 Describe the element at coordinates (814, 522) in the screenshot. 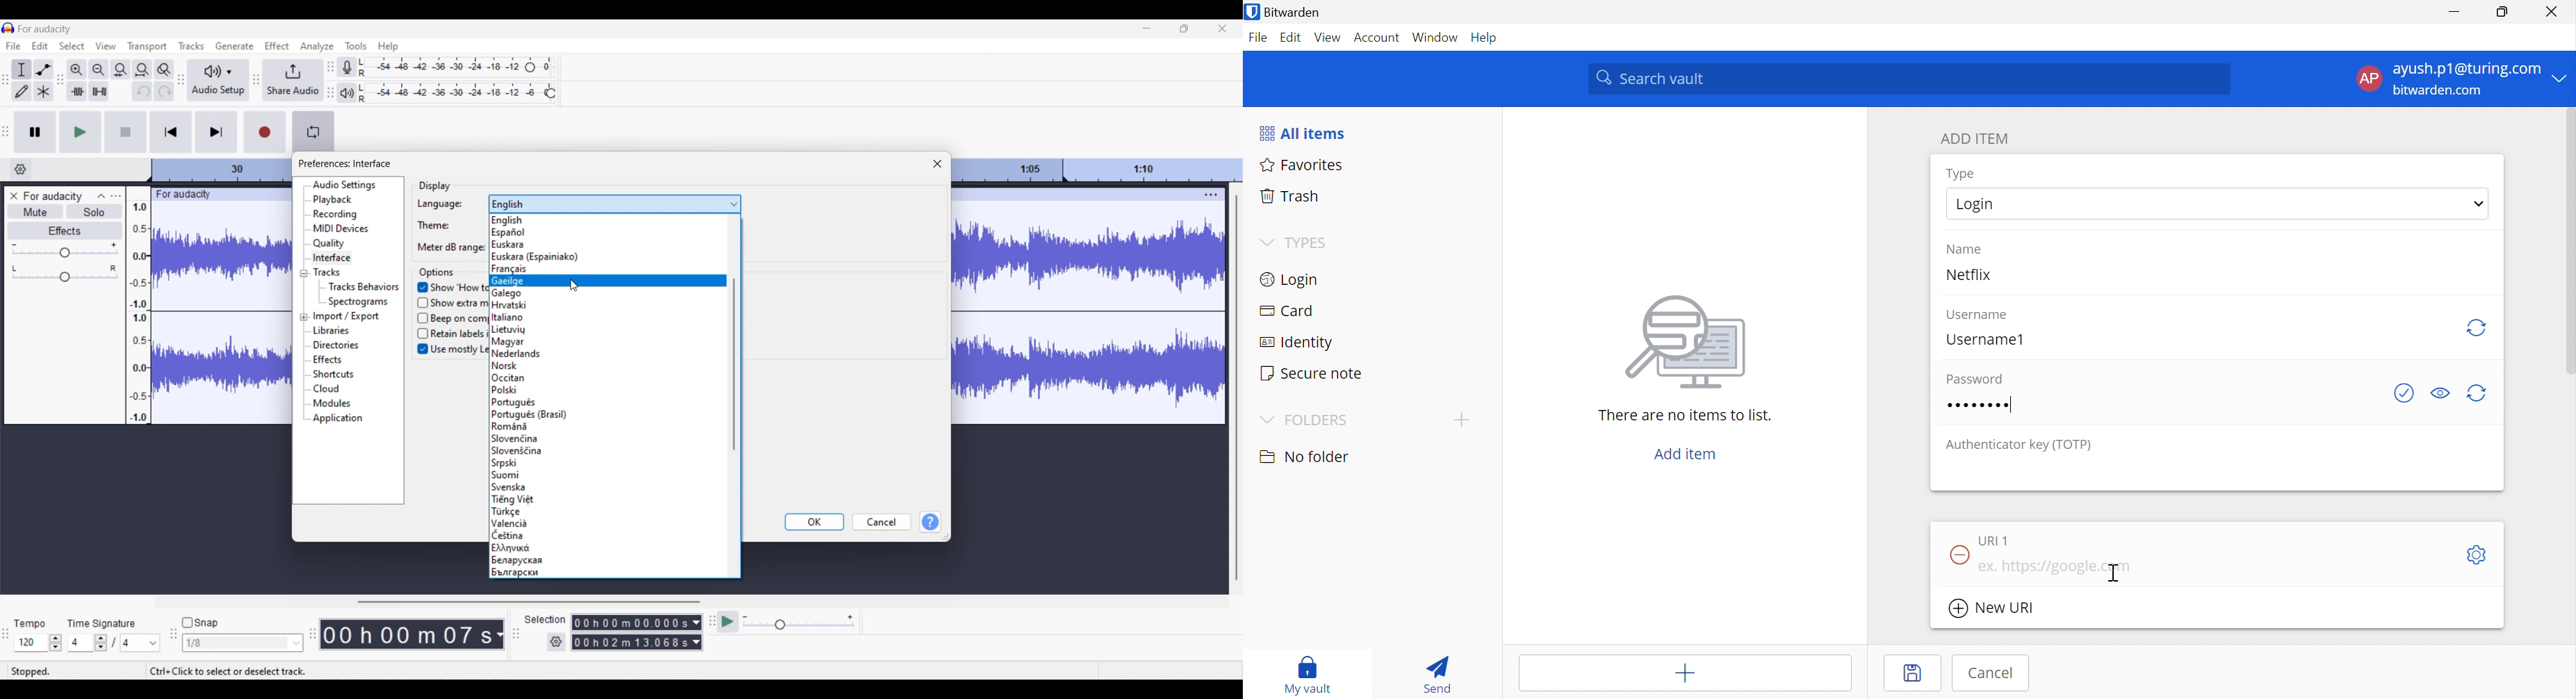

I see `OK` at that location.